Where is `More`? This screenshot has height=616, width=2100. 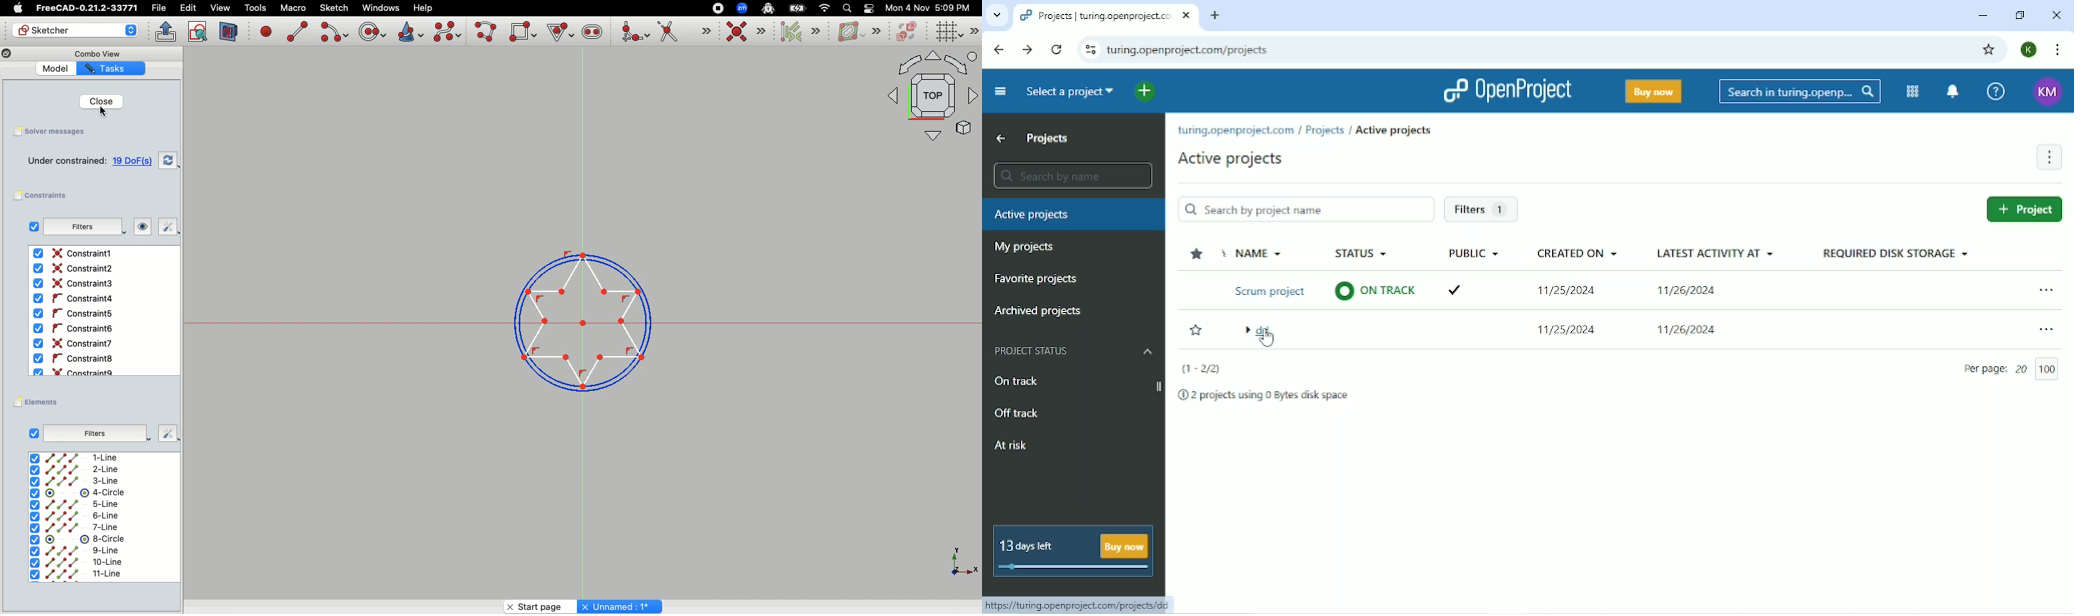
More is located at coordinates (2048, 157).